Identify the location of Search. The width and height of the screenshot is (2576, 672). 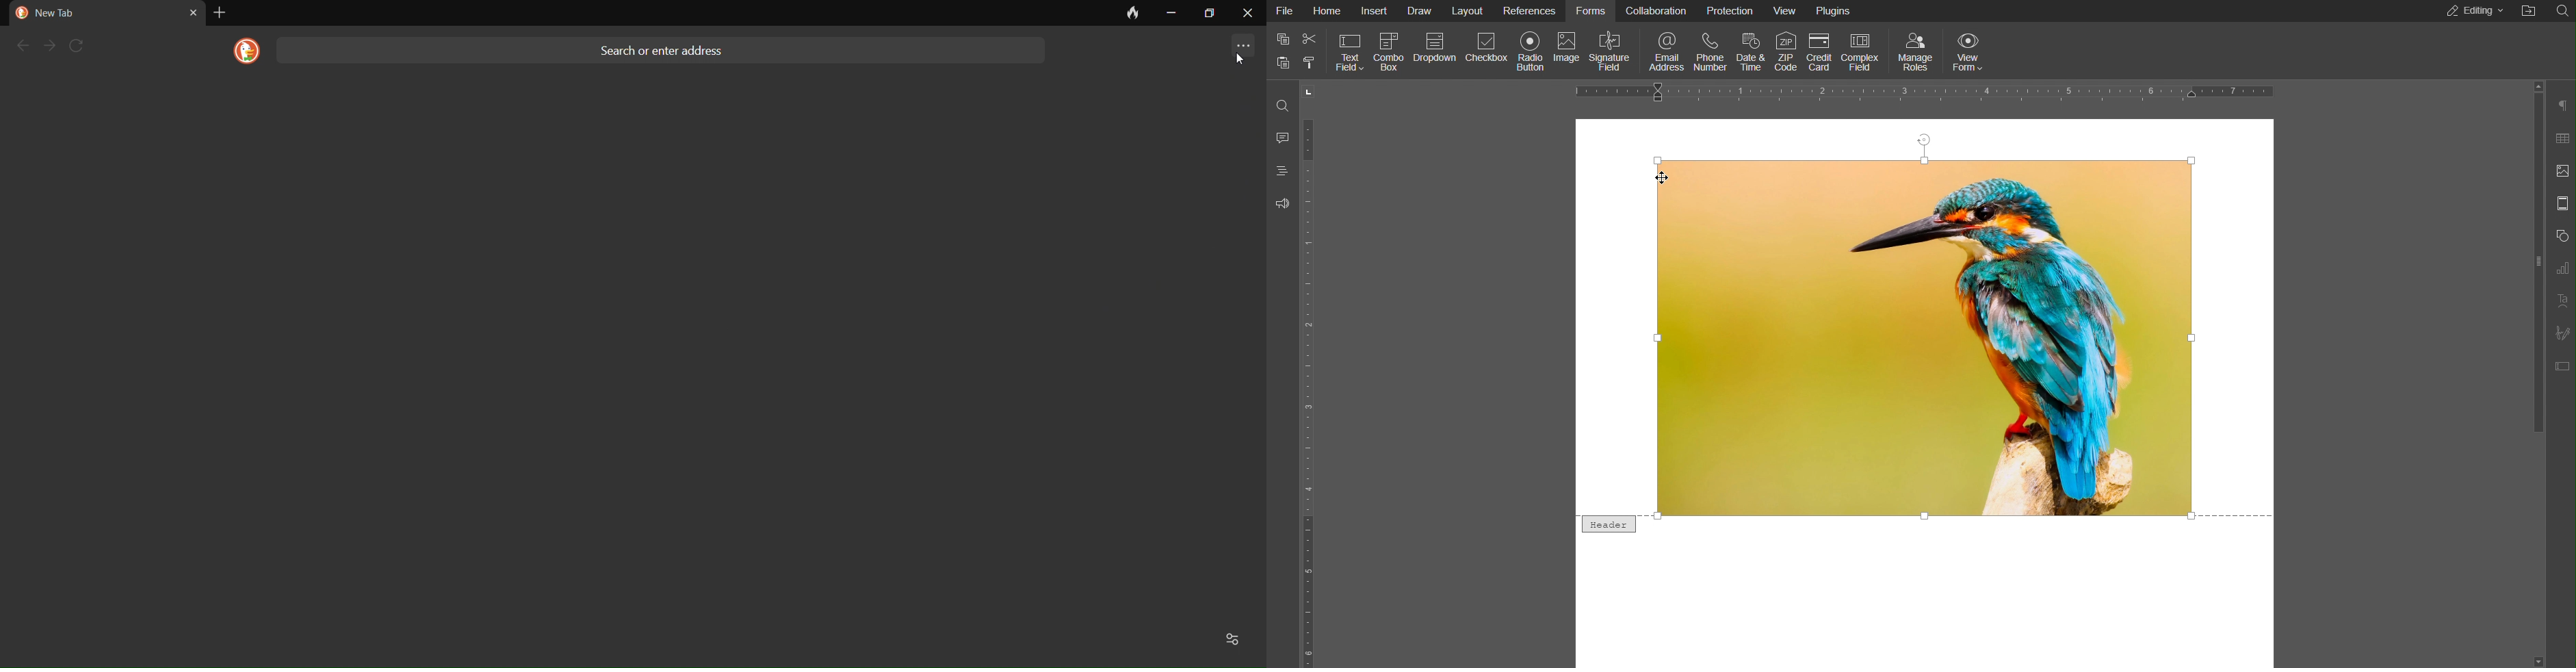
(2561, 10).